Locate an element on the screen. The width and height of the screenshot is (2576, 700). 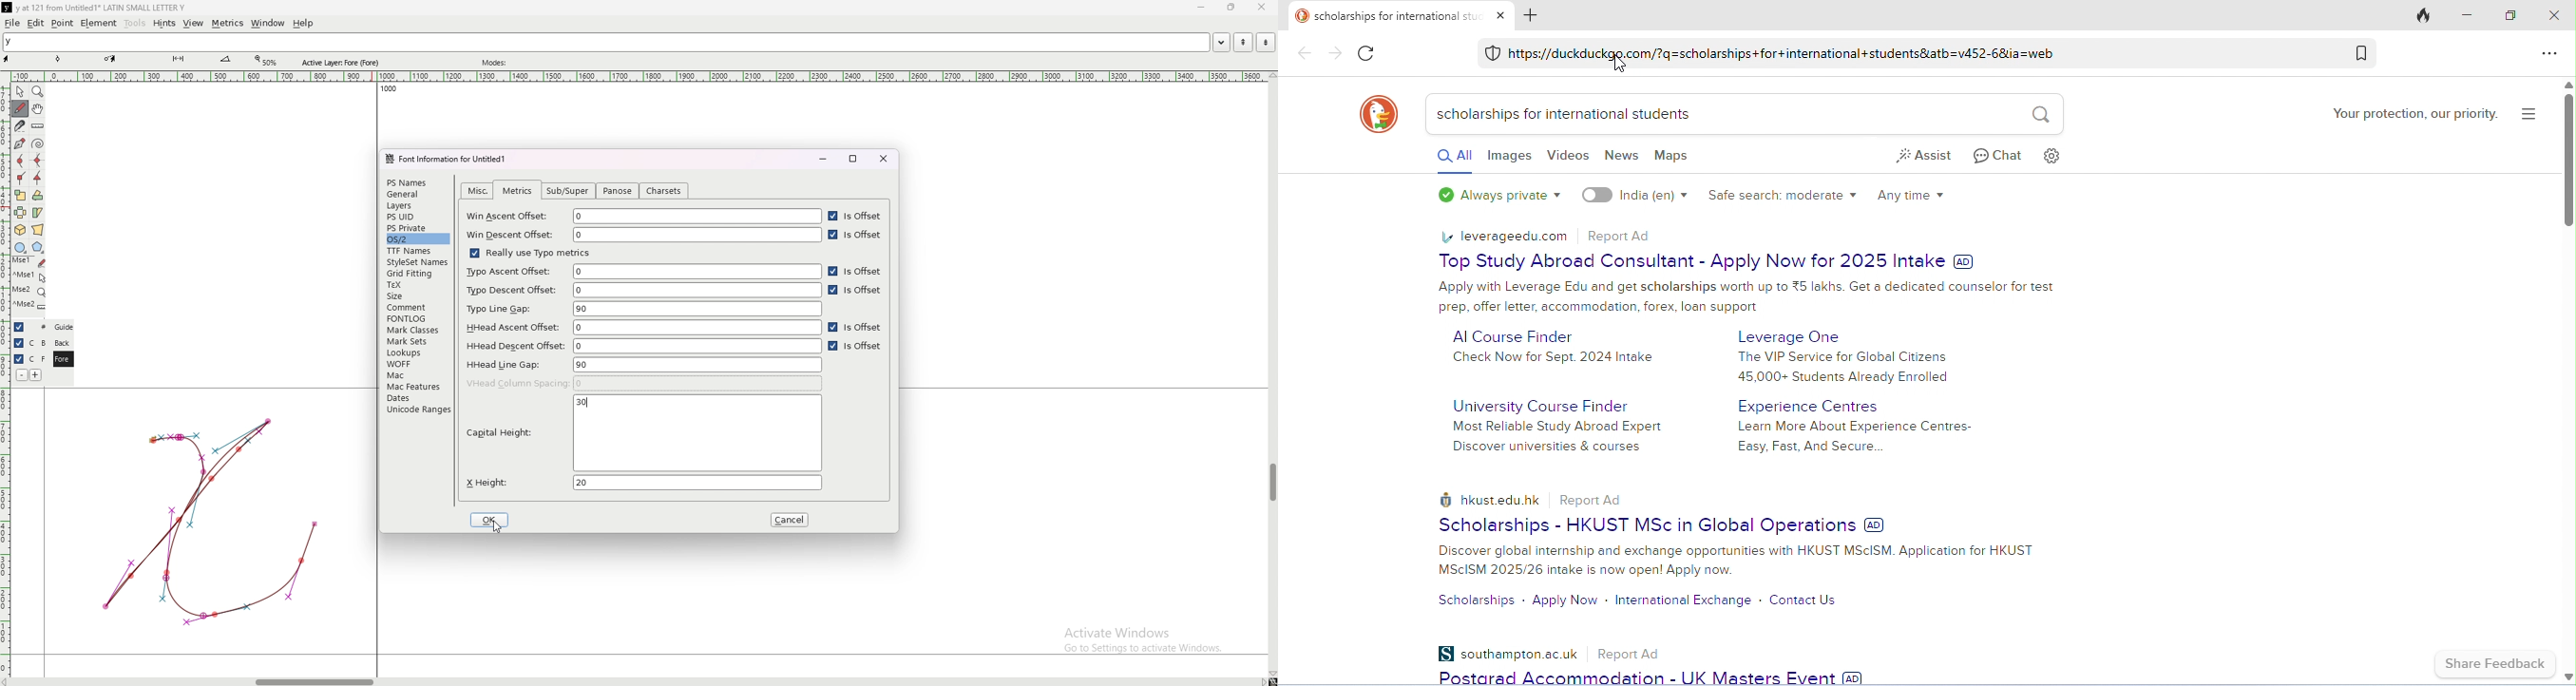
close is located at coordinates (1498, 15).